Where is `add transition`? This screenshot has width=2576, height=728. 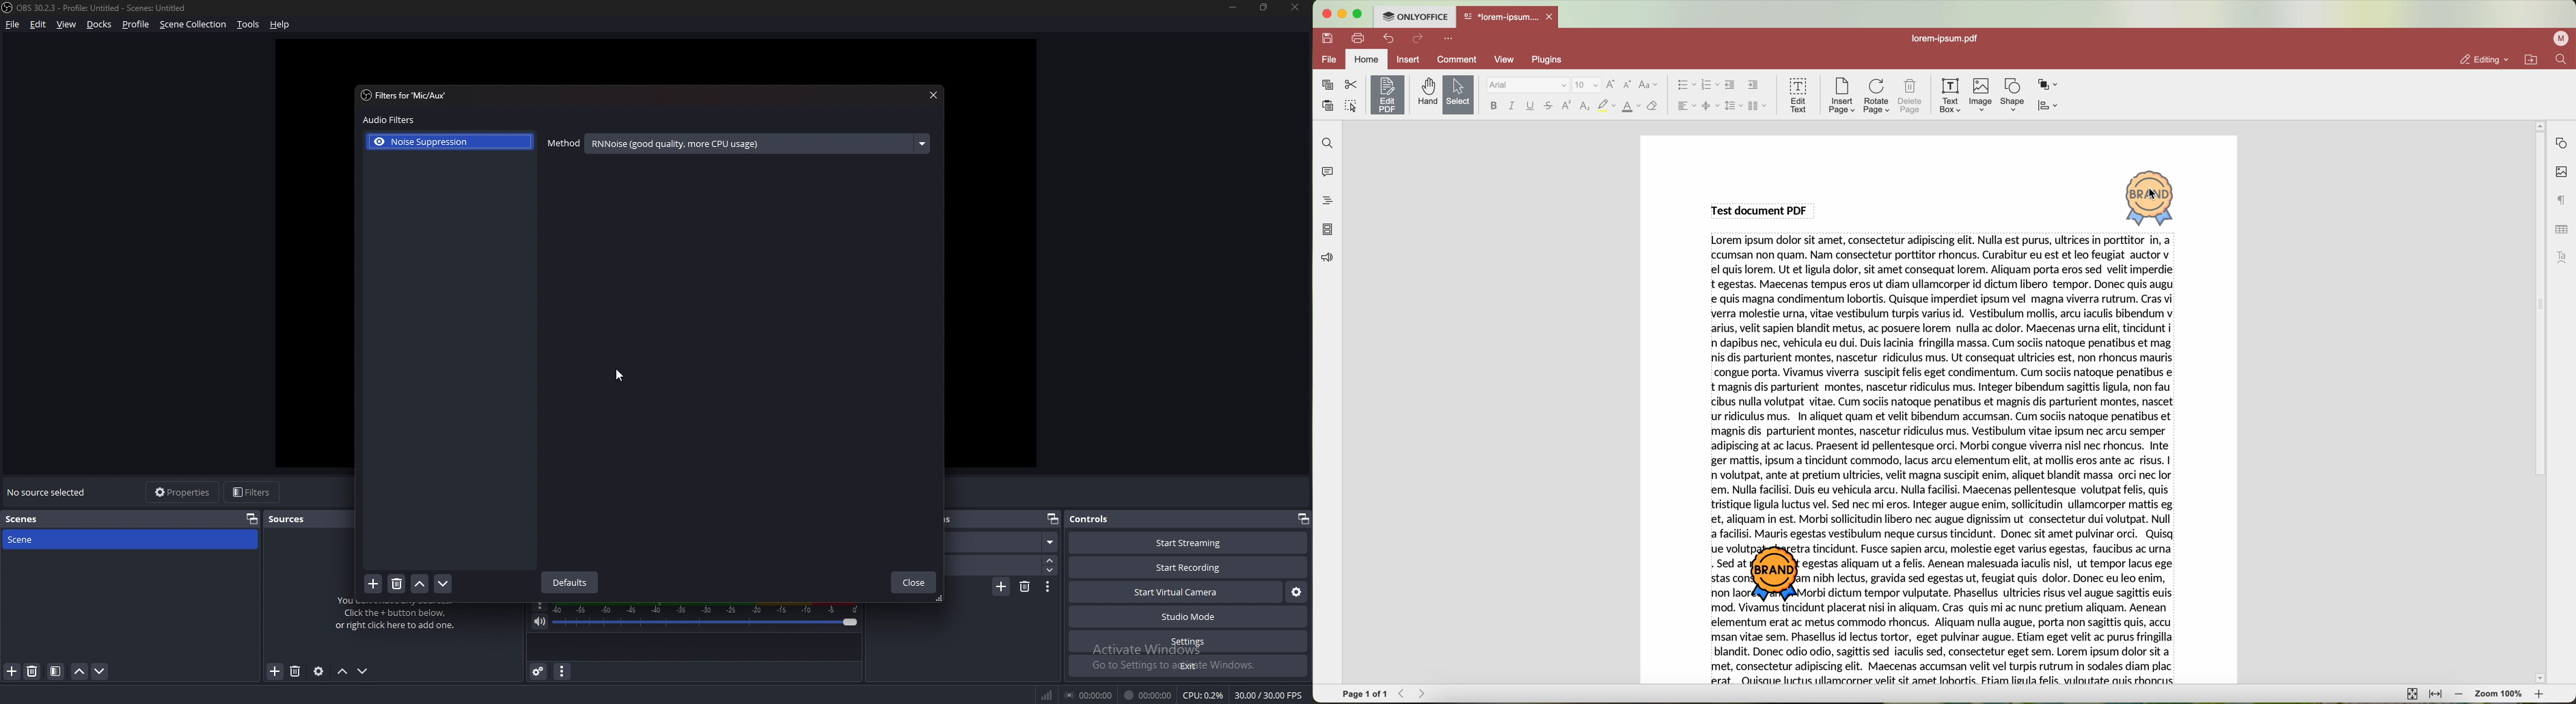 add transition is located at coordinates (1000, 588).